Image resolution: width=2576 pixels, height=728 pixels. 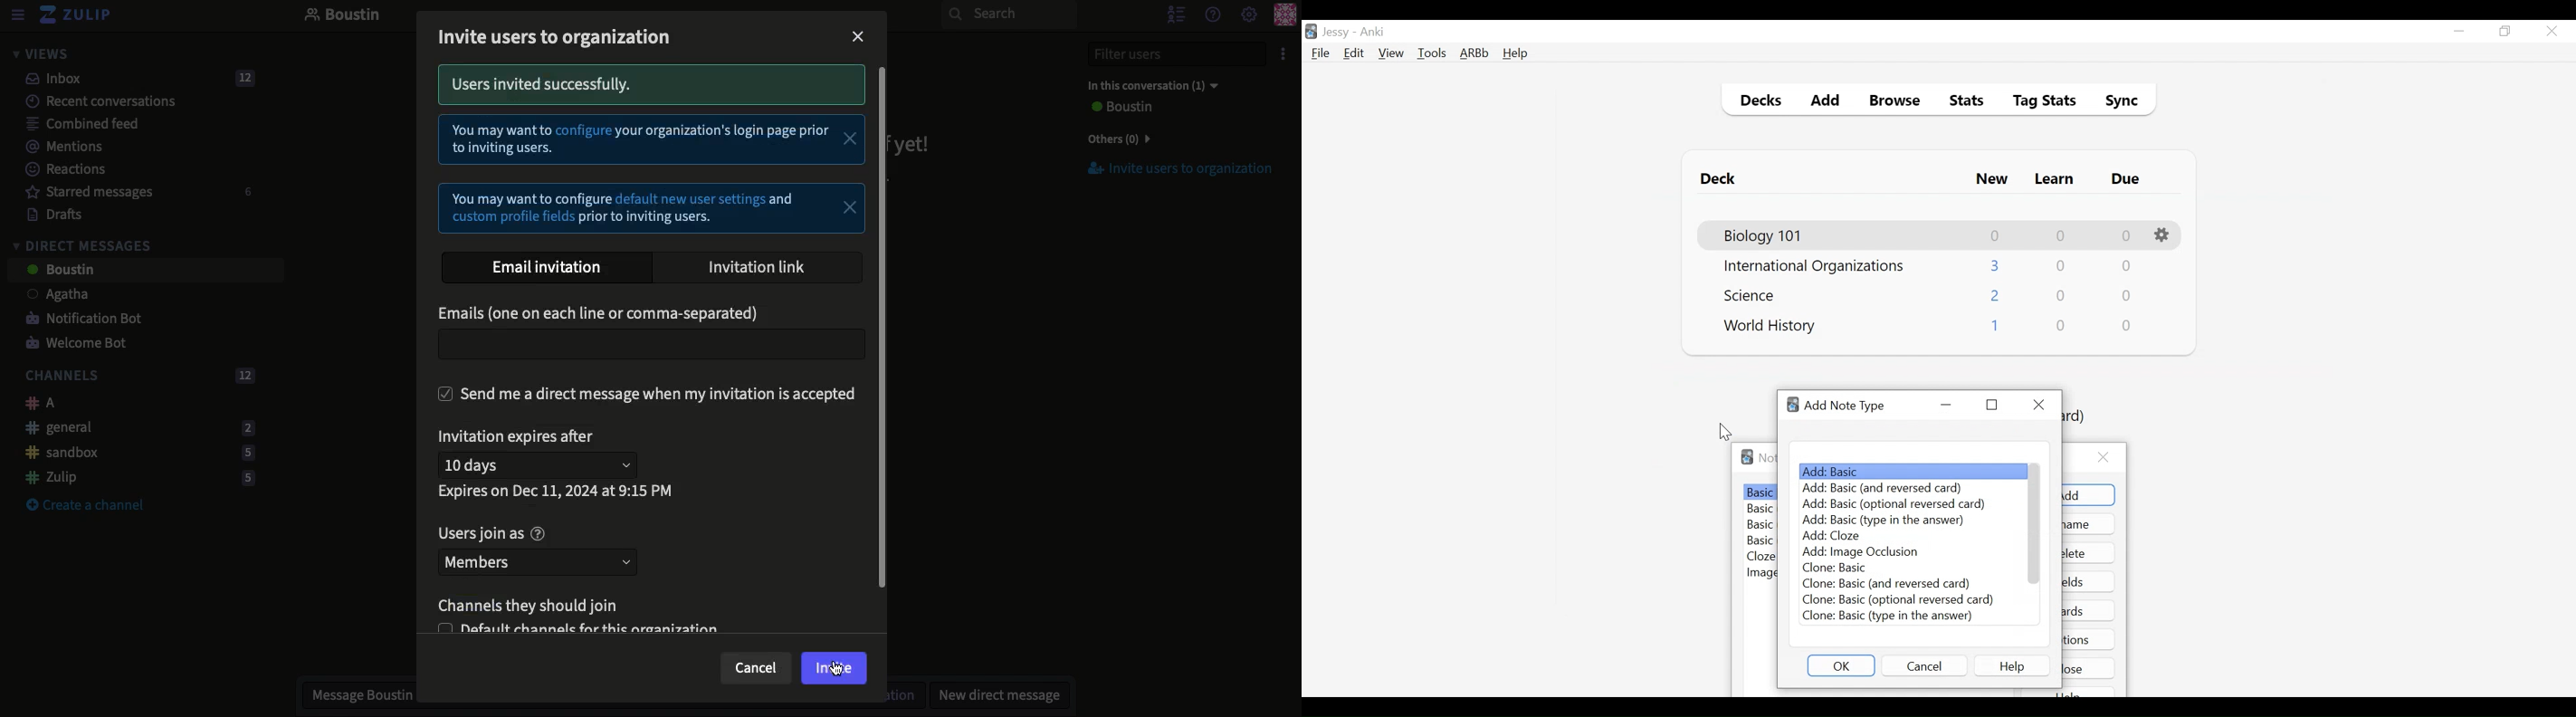 I want to click on Due Card Count, so click(x=2128, y=326).